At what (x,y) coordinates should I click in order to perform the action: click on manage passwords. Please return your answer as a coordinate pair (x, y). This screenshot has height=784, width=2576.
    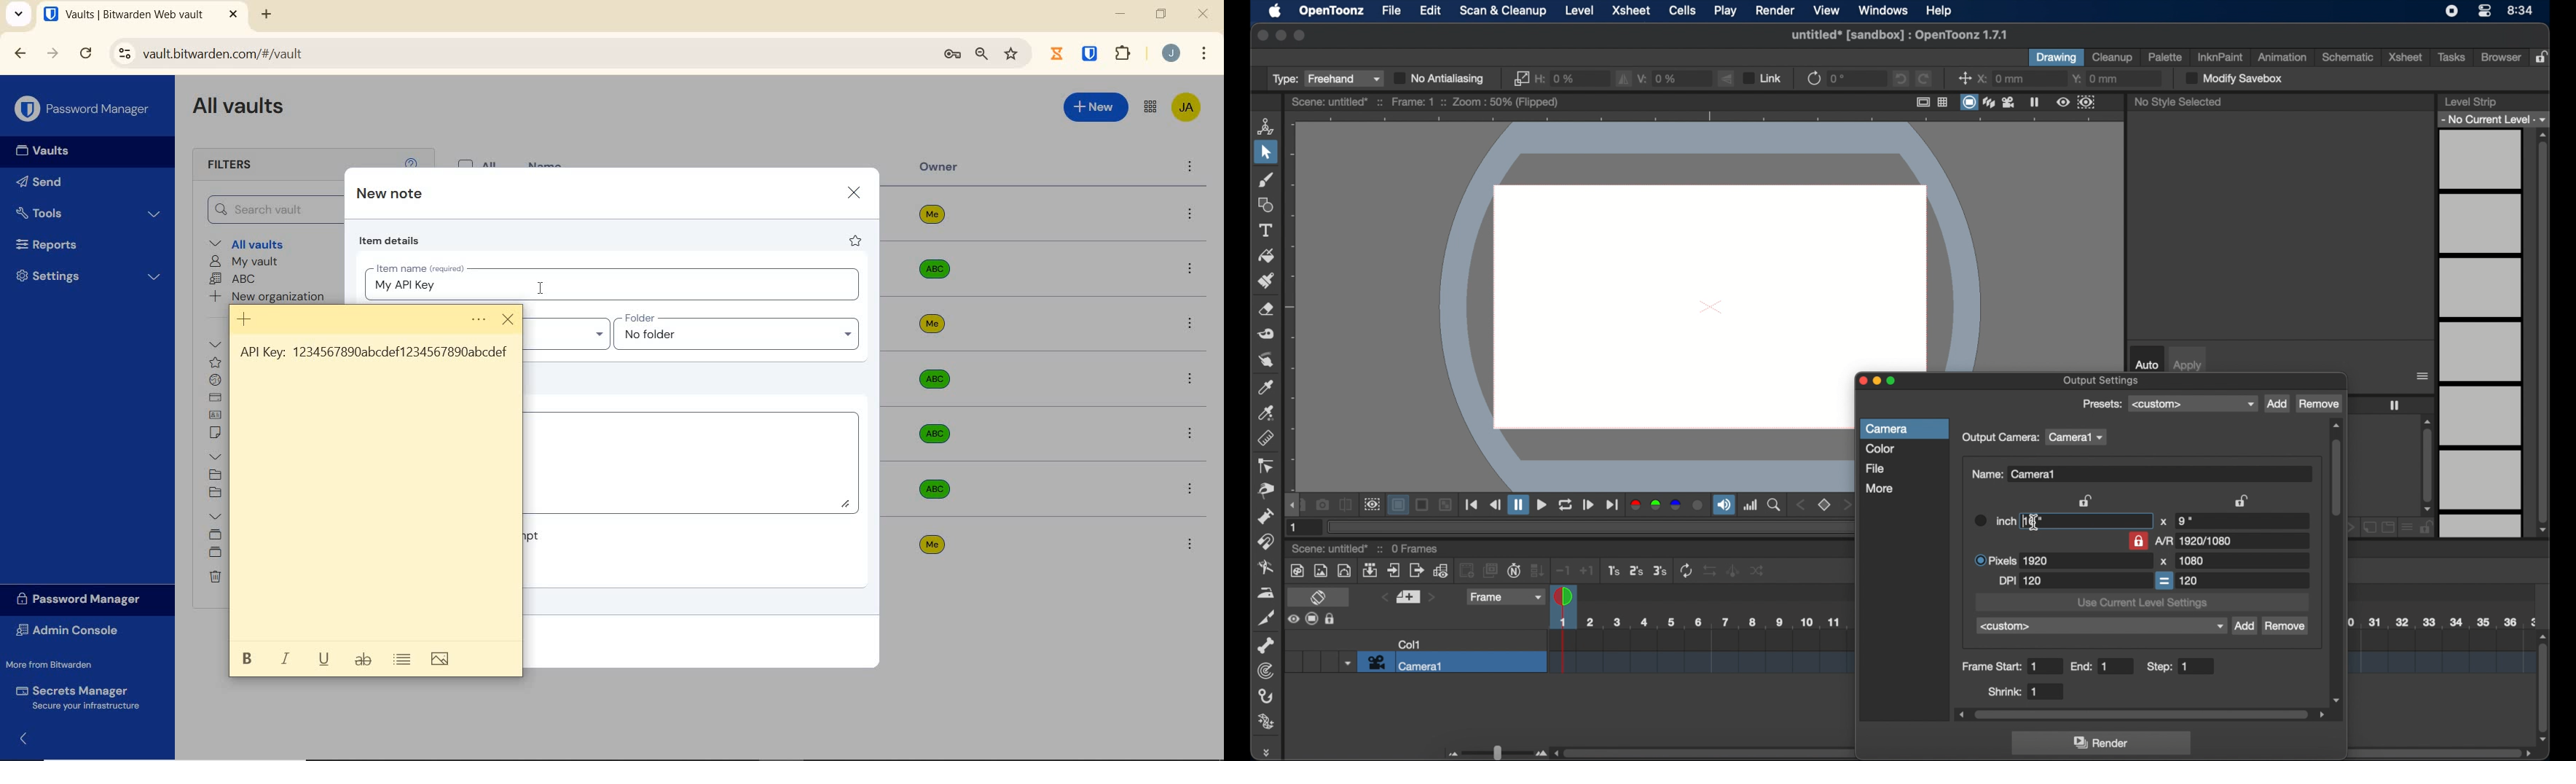
    Looking at the image, I should click on (952, 55).